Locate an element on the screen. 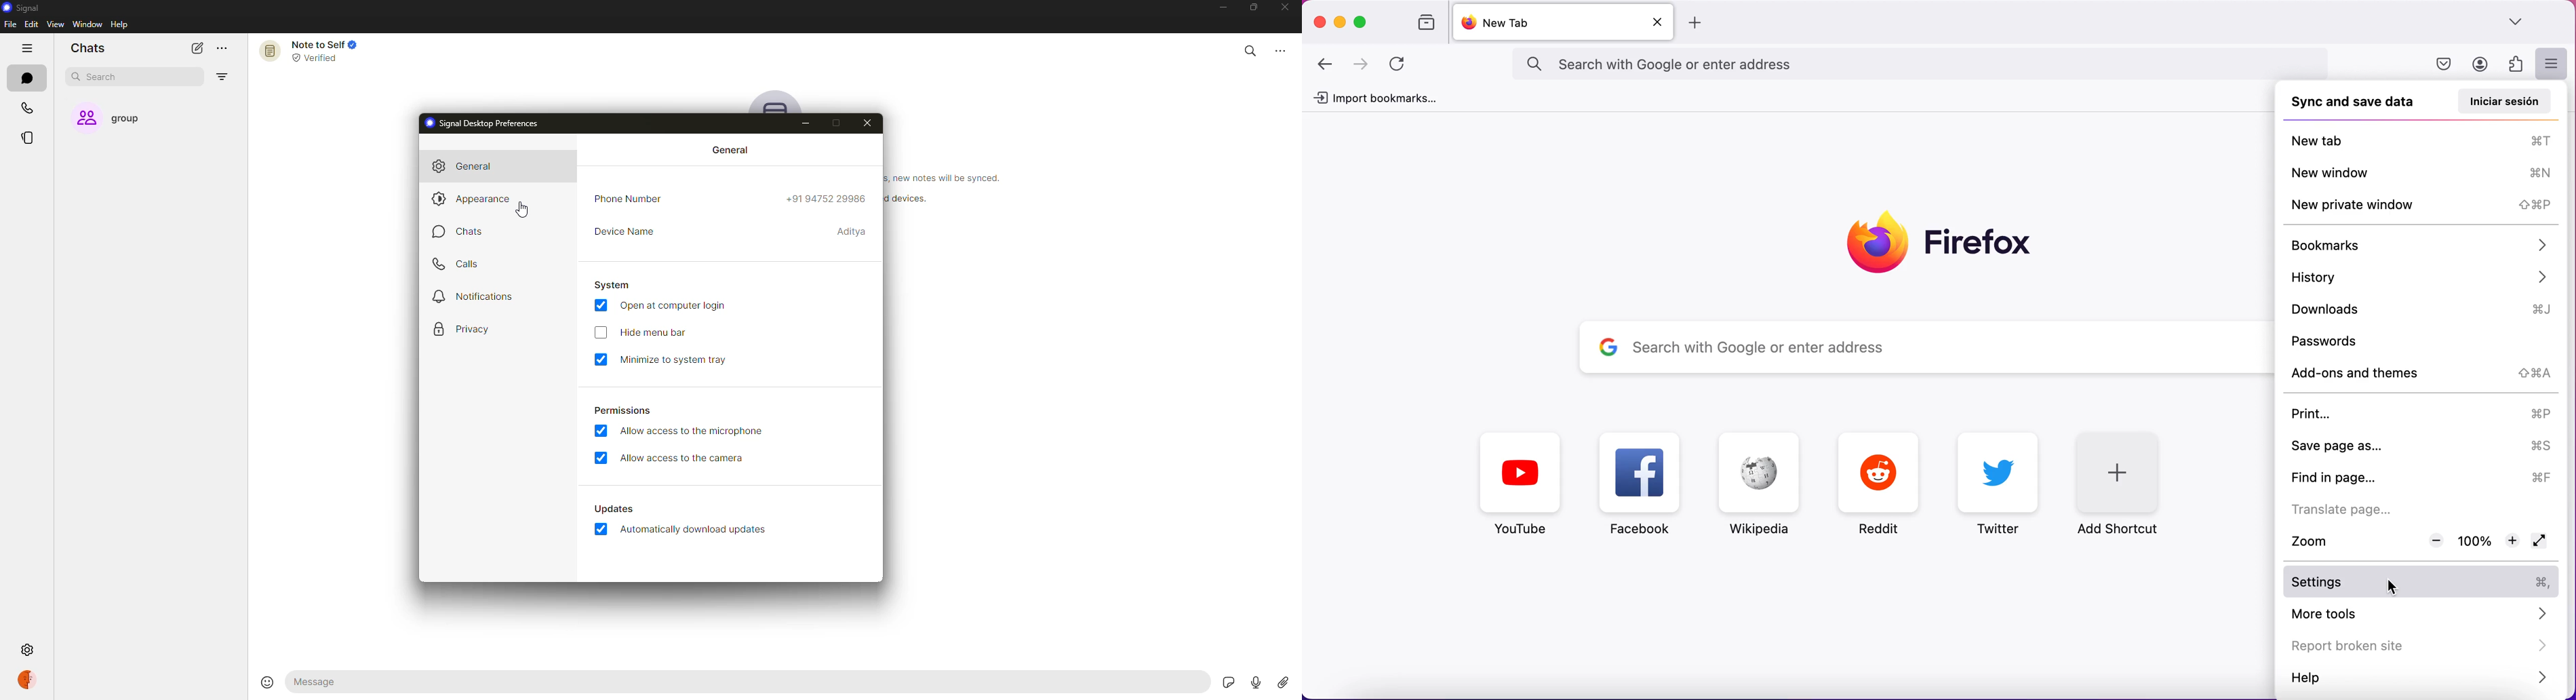  list all tabs is located at coordinates (2520, 22).